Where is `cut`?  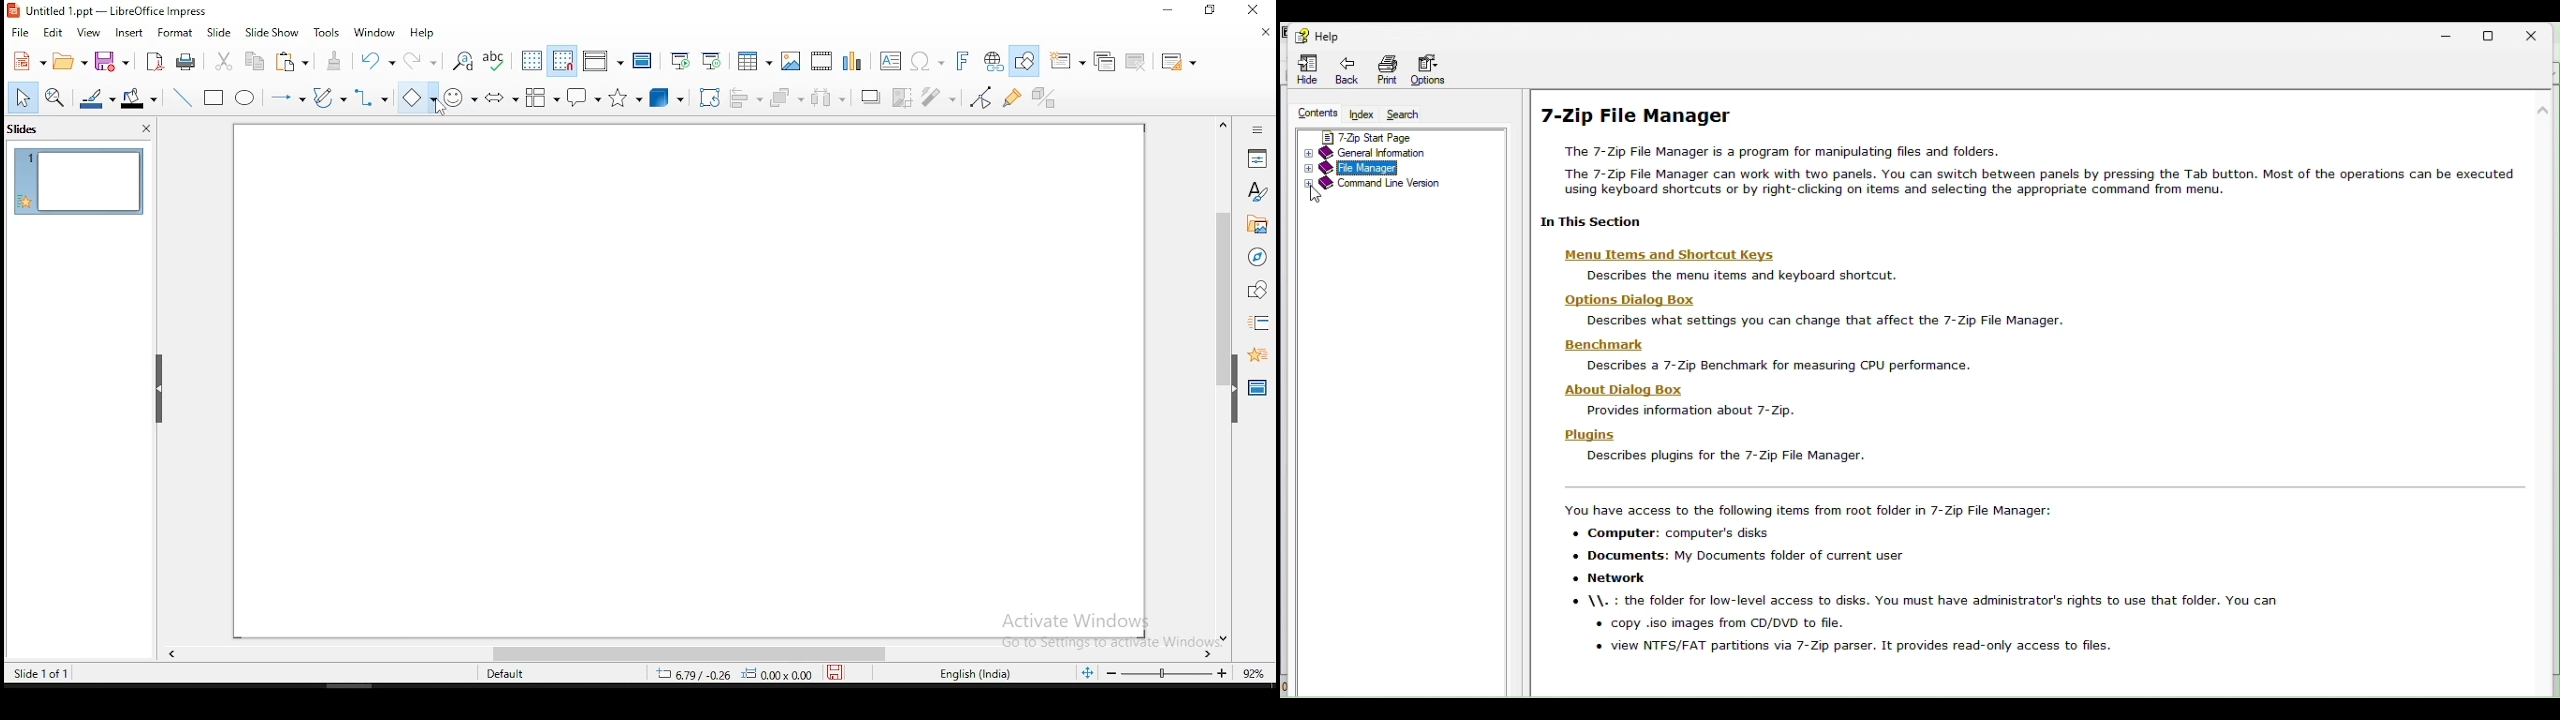 cut is located at coordinates (225, 62).